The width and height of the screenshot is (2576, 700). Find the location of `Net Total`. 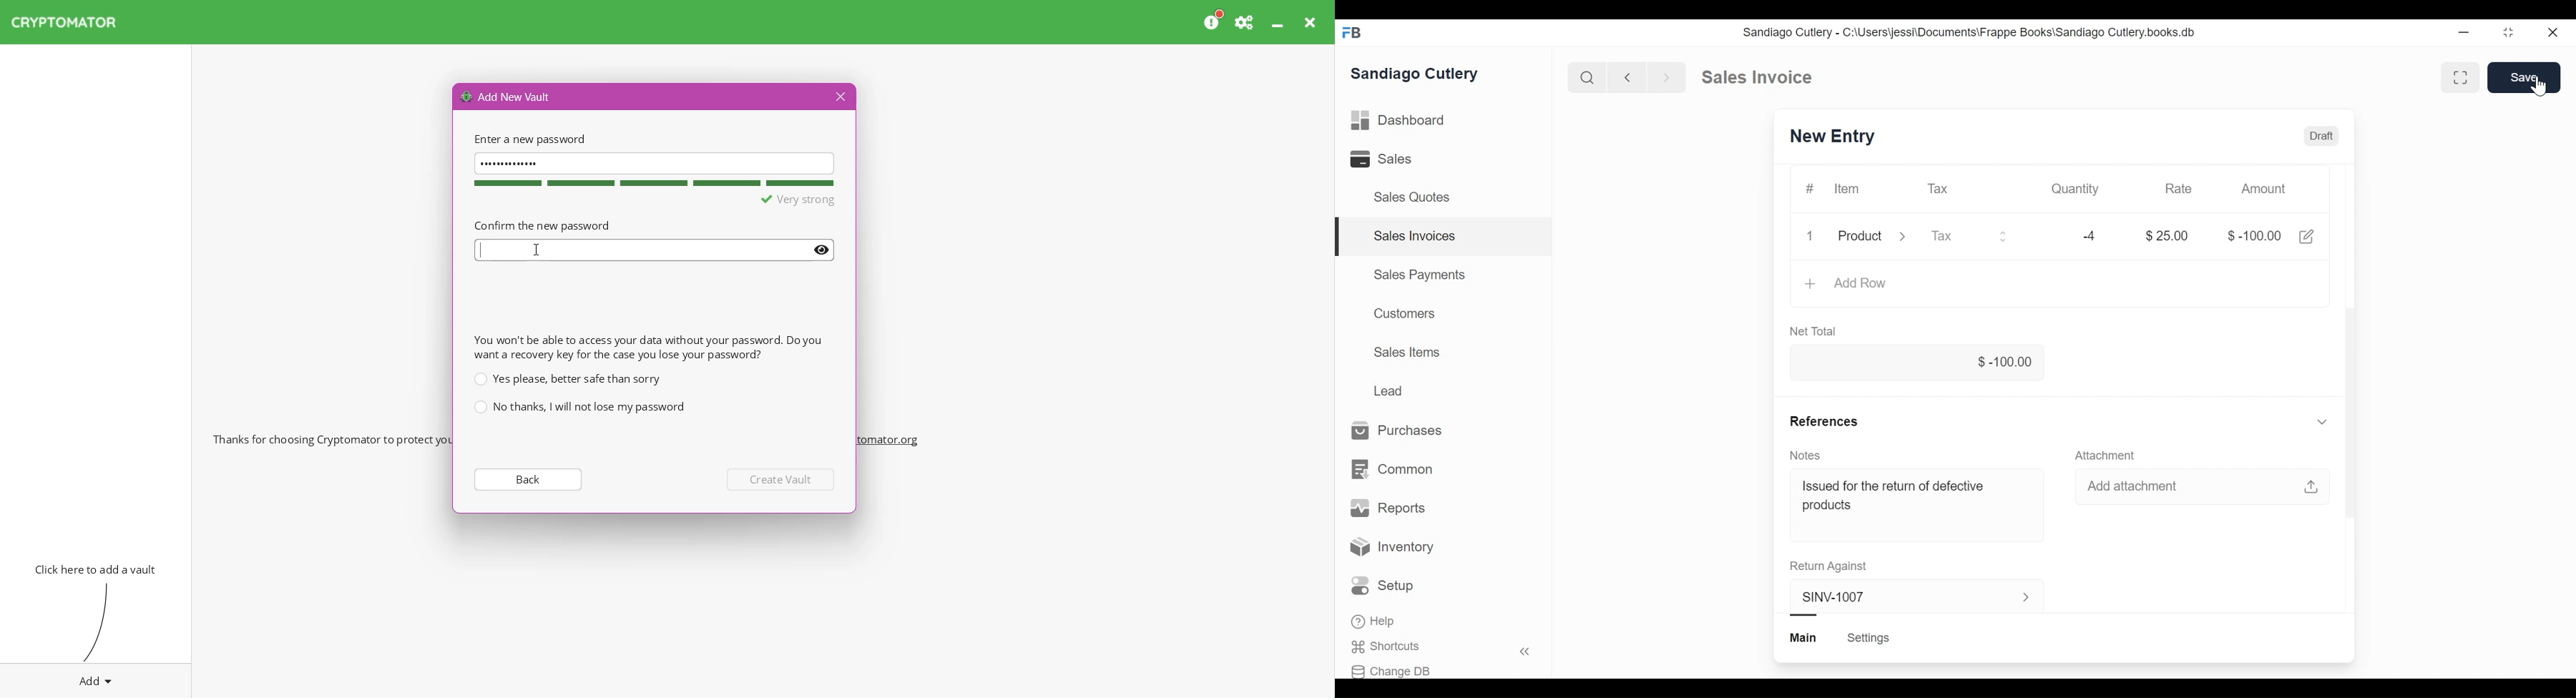

Net Total is located at coordinates (1816, 330).